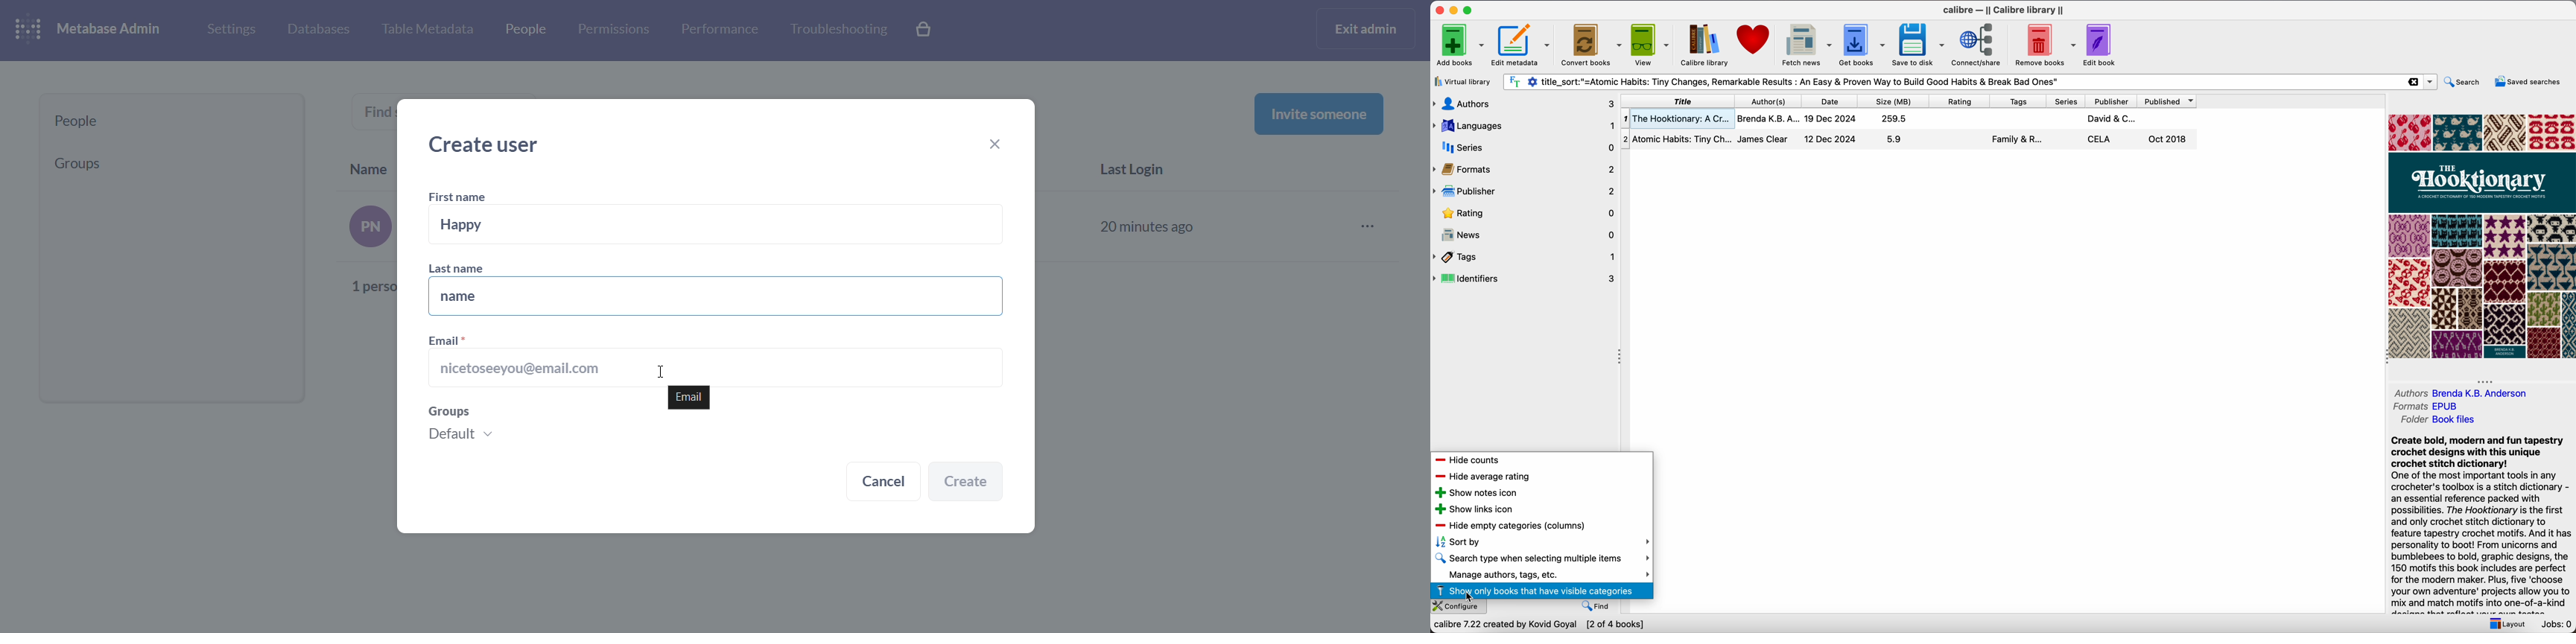 The width and height of the screenshot is (2576, 644). Describe the element at coordinates (2170, 101) in the screenshot. I see `published` at that location.